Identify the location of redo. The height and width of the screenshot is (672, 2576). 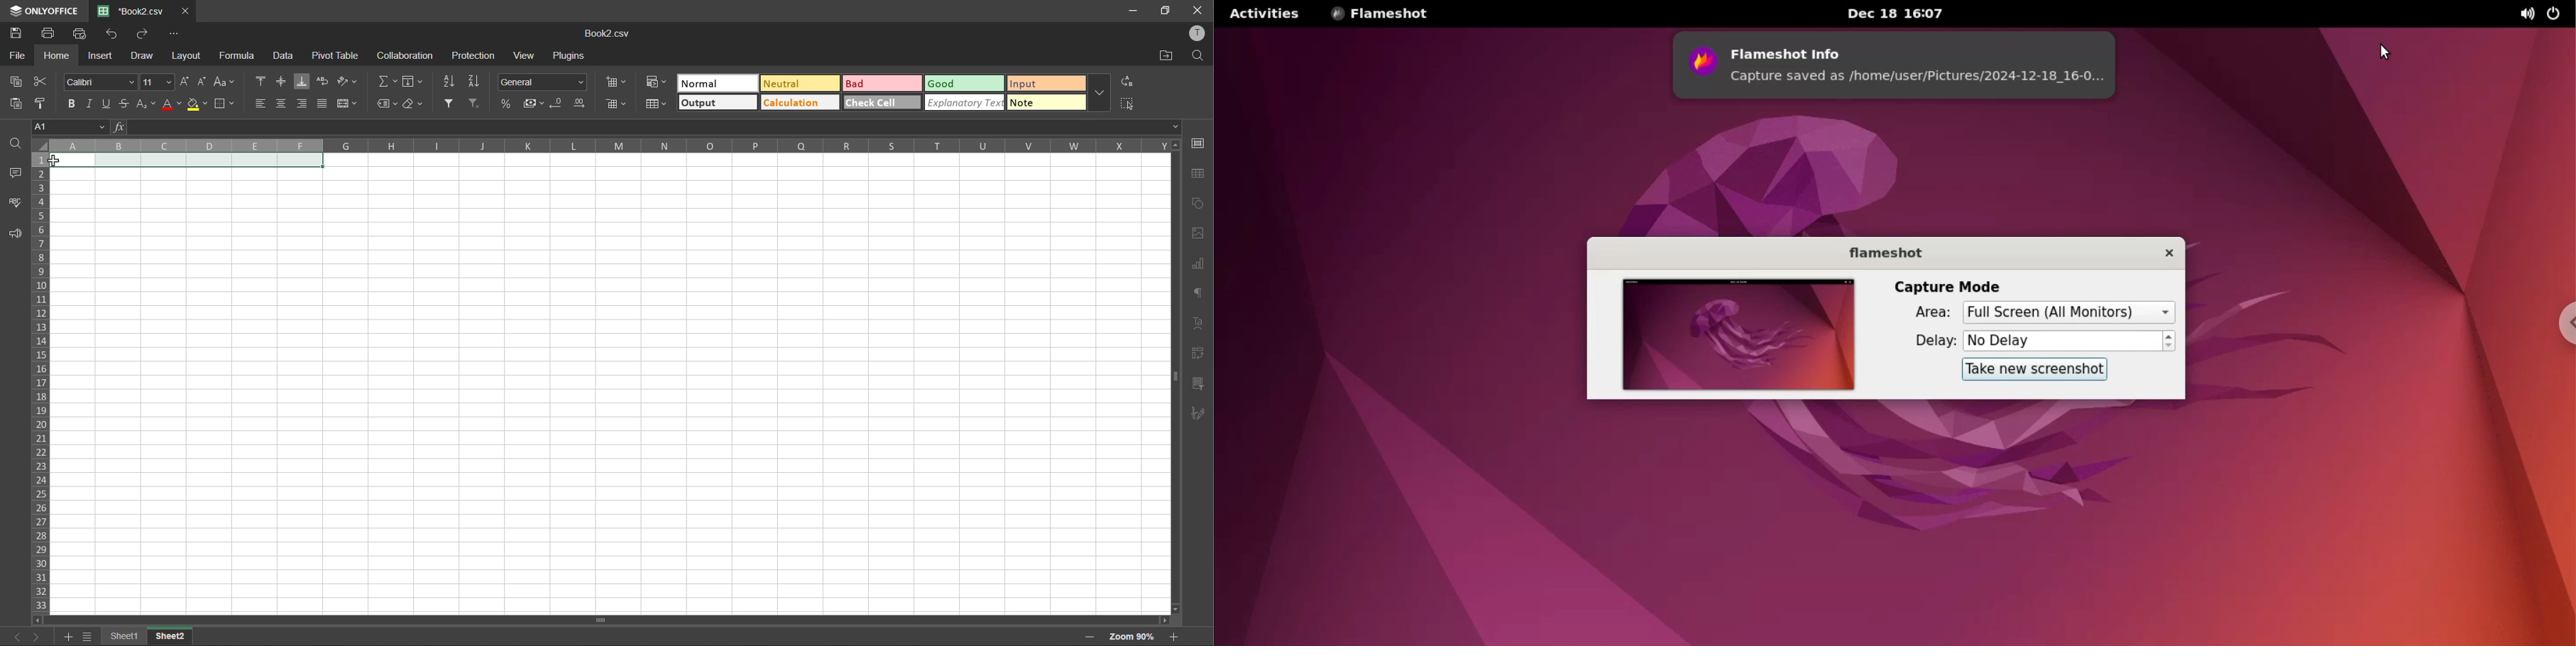
(140, 33).